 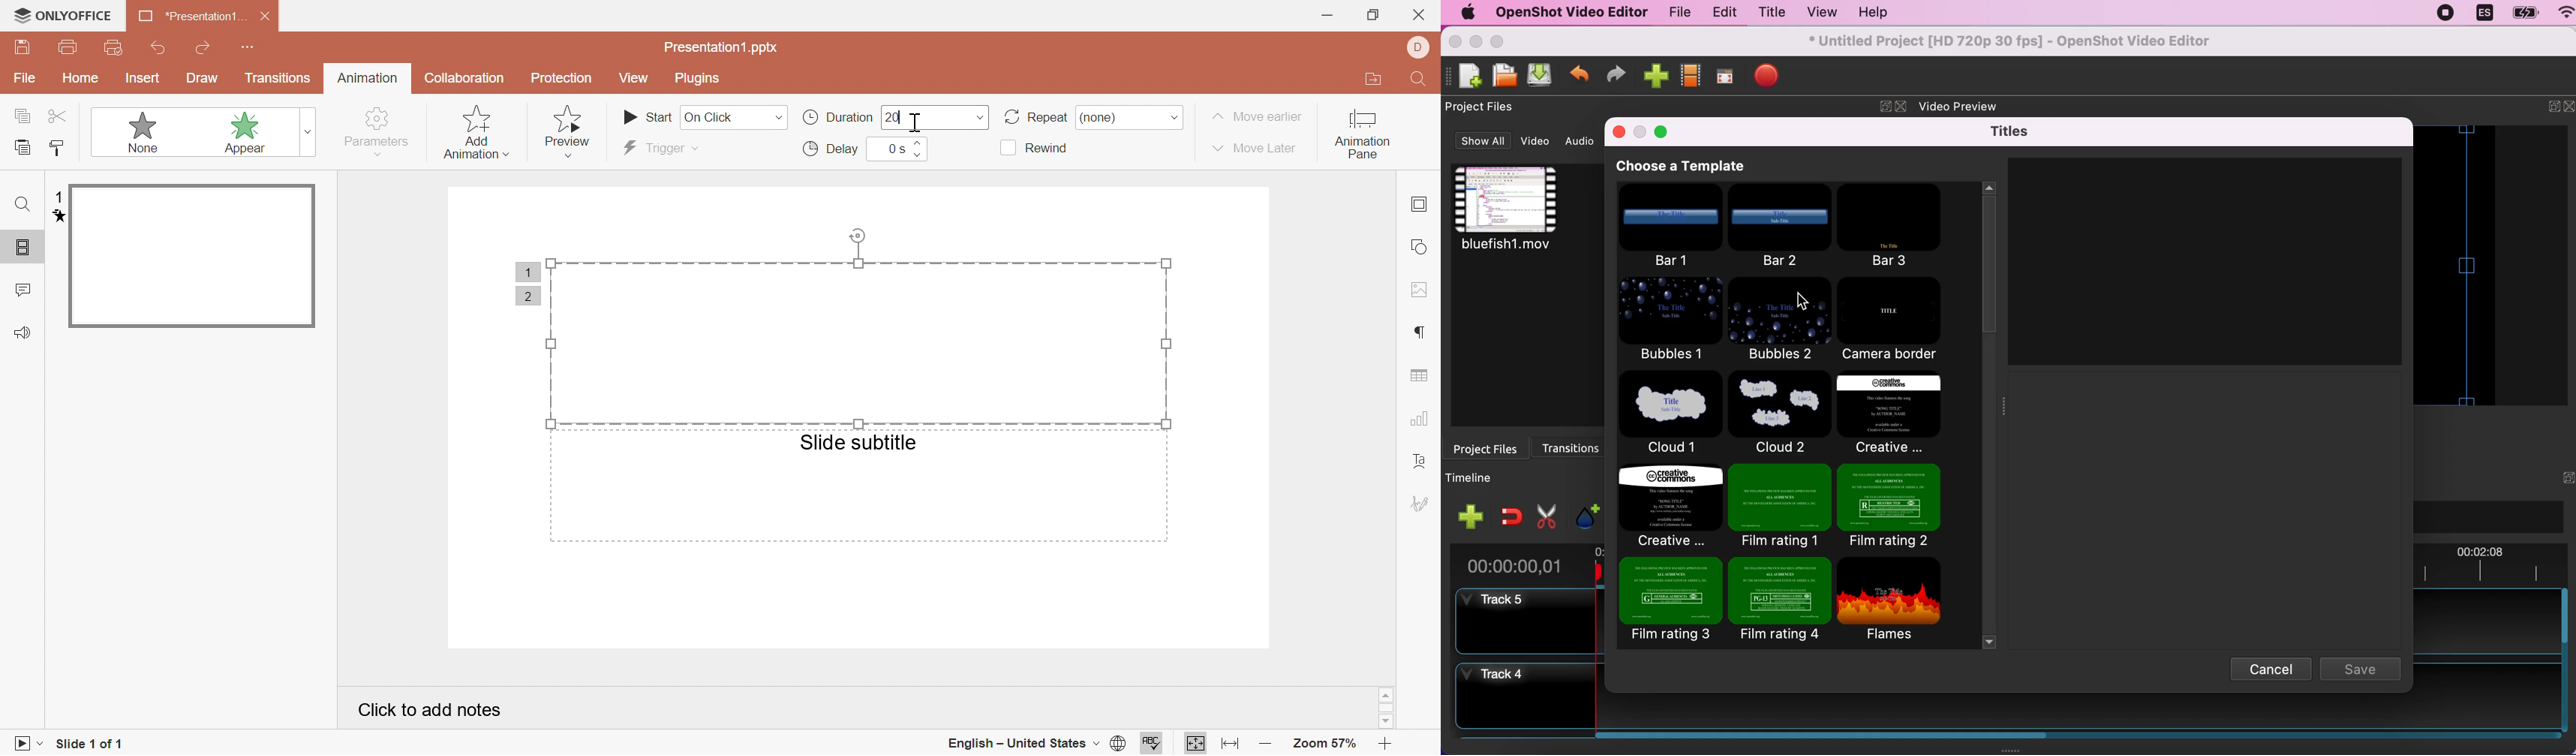 I want to click on none, so click(x=1108, y=117).